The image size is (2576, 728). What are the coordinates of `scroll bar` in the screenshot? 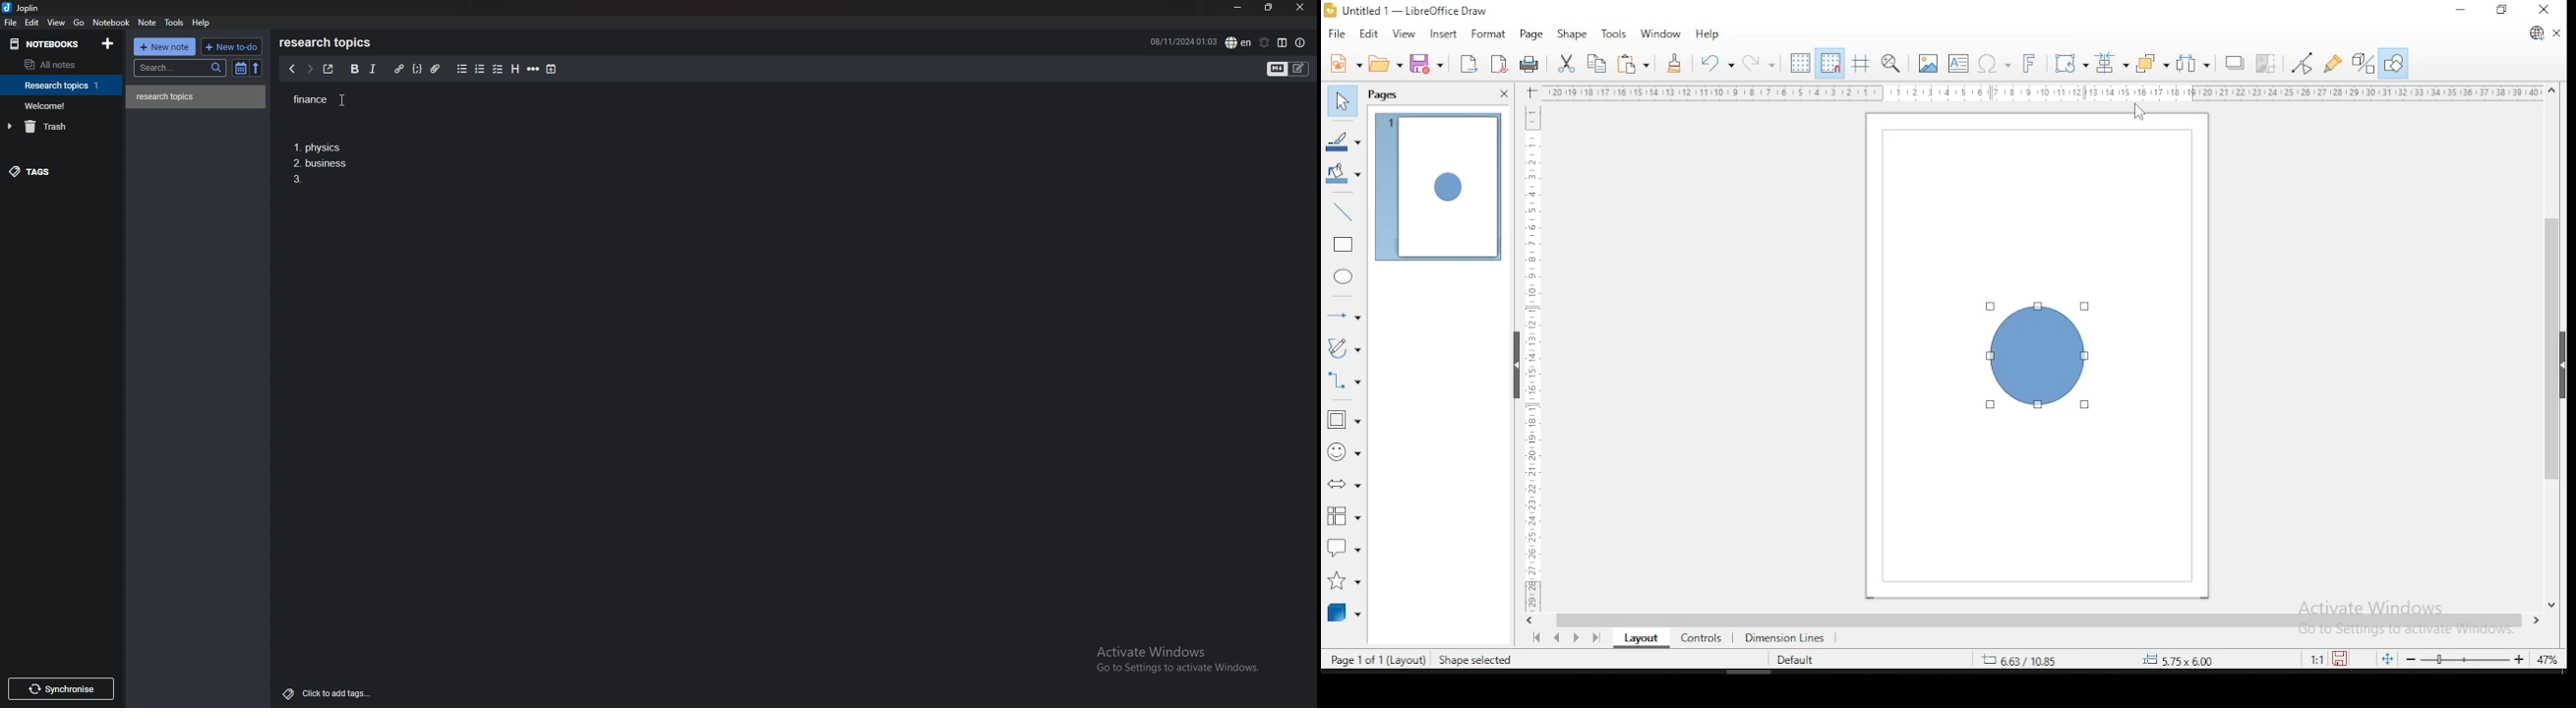 It's located at (2038, 620).